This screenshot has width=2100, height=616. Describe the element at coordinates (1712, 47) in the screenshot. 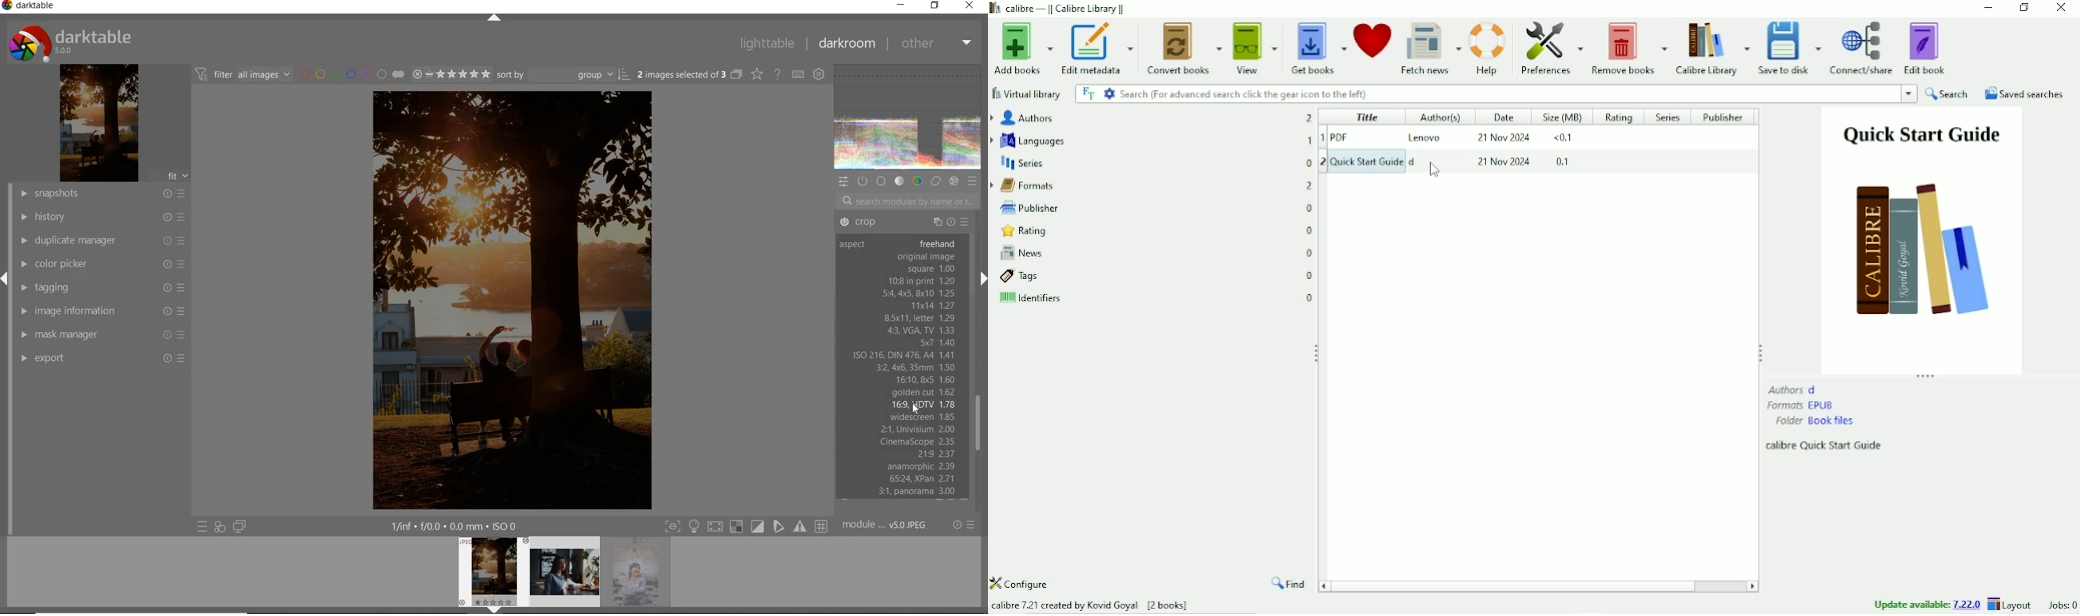

I see `Calibre library` at that location.